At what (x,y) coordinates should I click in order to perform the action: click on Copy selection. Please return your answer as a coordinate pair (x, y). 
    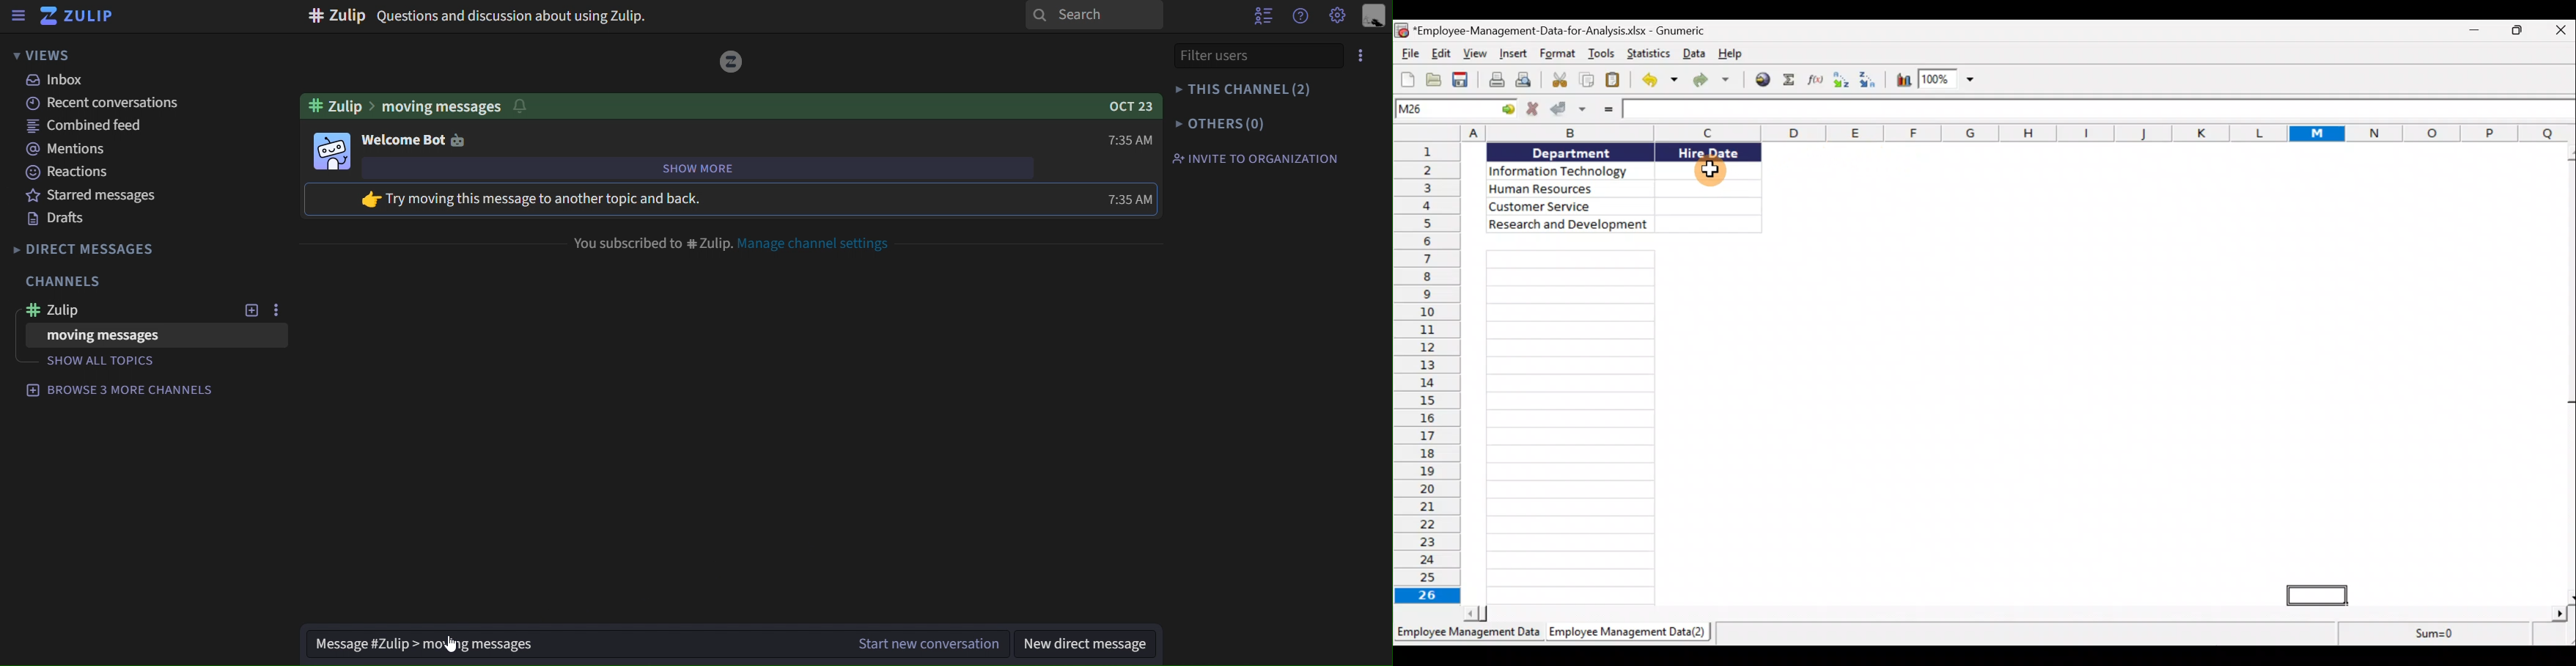
    Looking at the image, I should click on (1586, 82).